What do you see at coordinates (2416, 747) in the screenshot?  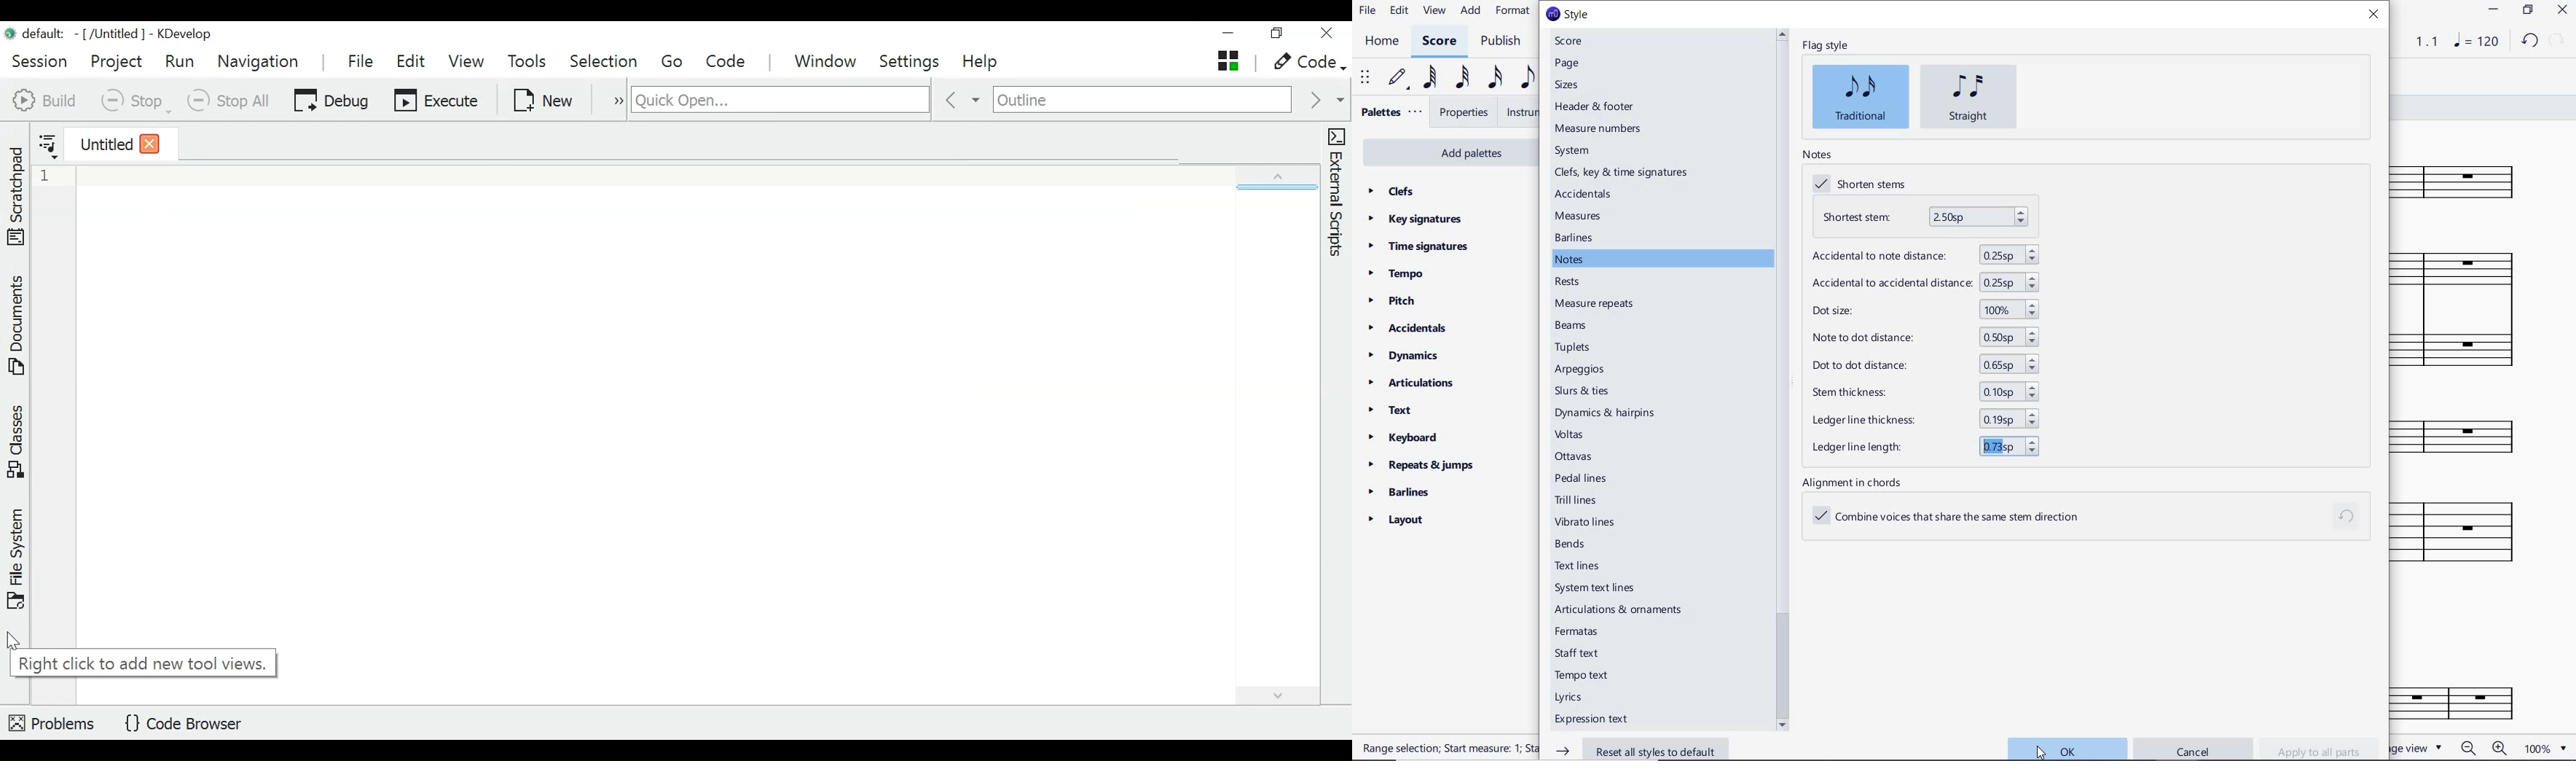 I see `page view` at bounding box center [2416, 747].